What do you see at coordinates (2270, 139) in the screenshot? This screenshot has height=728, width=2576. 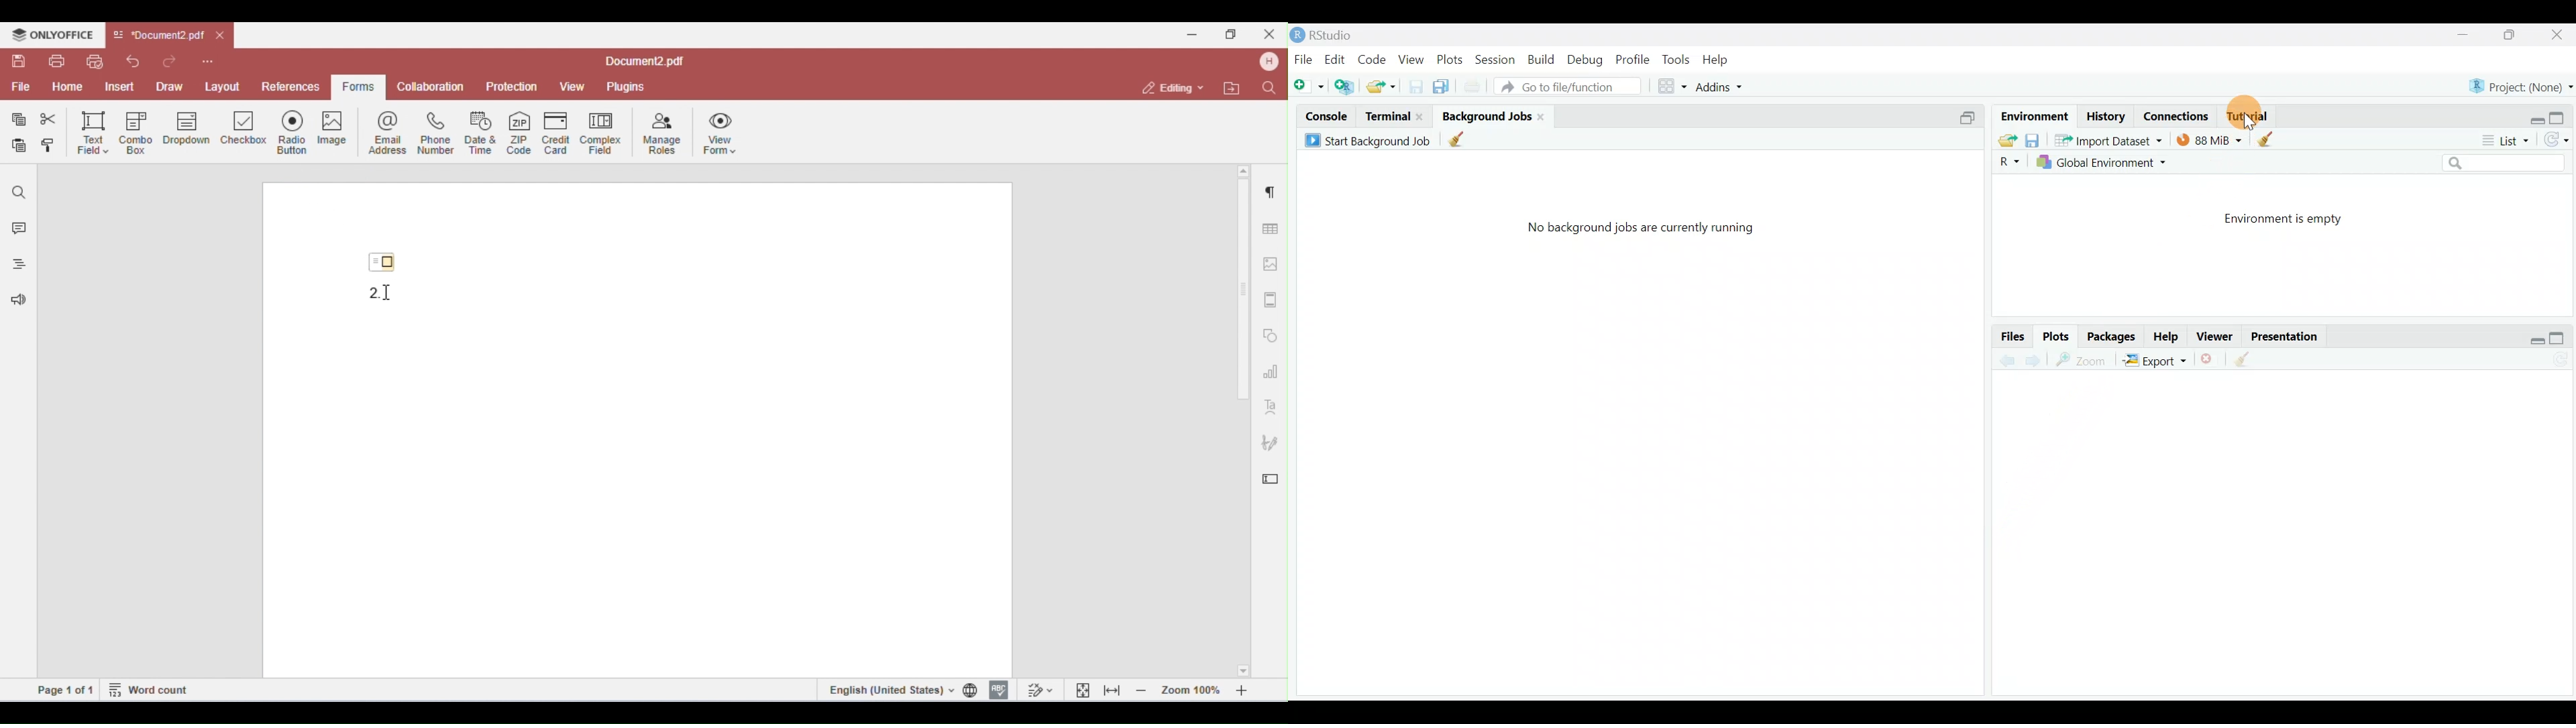 I see `Clear objects from the workspace` at bounding box center [2270, 139].